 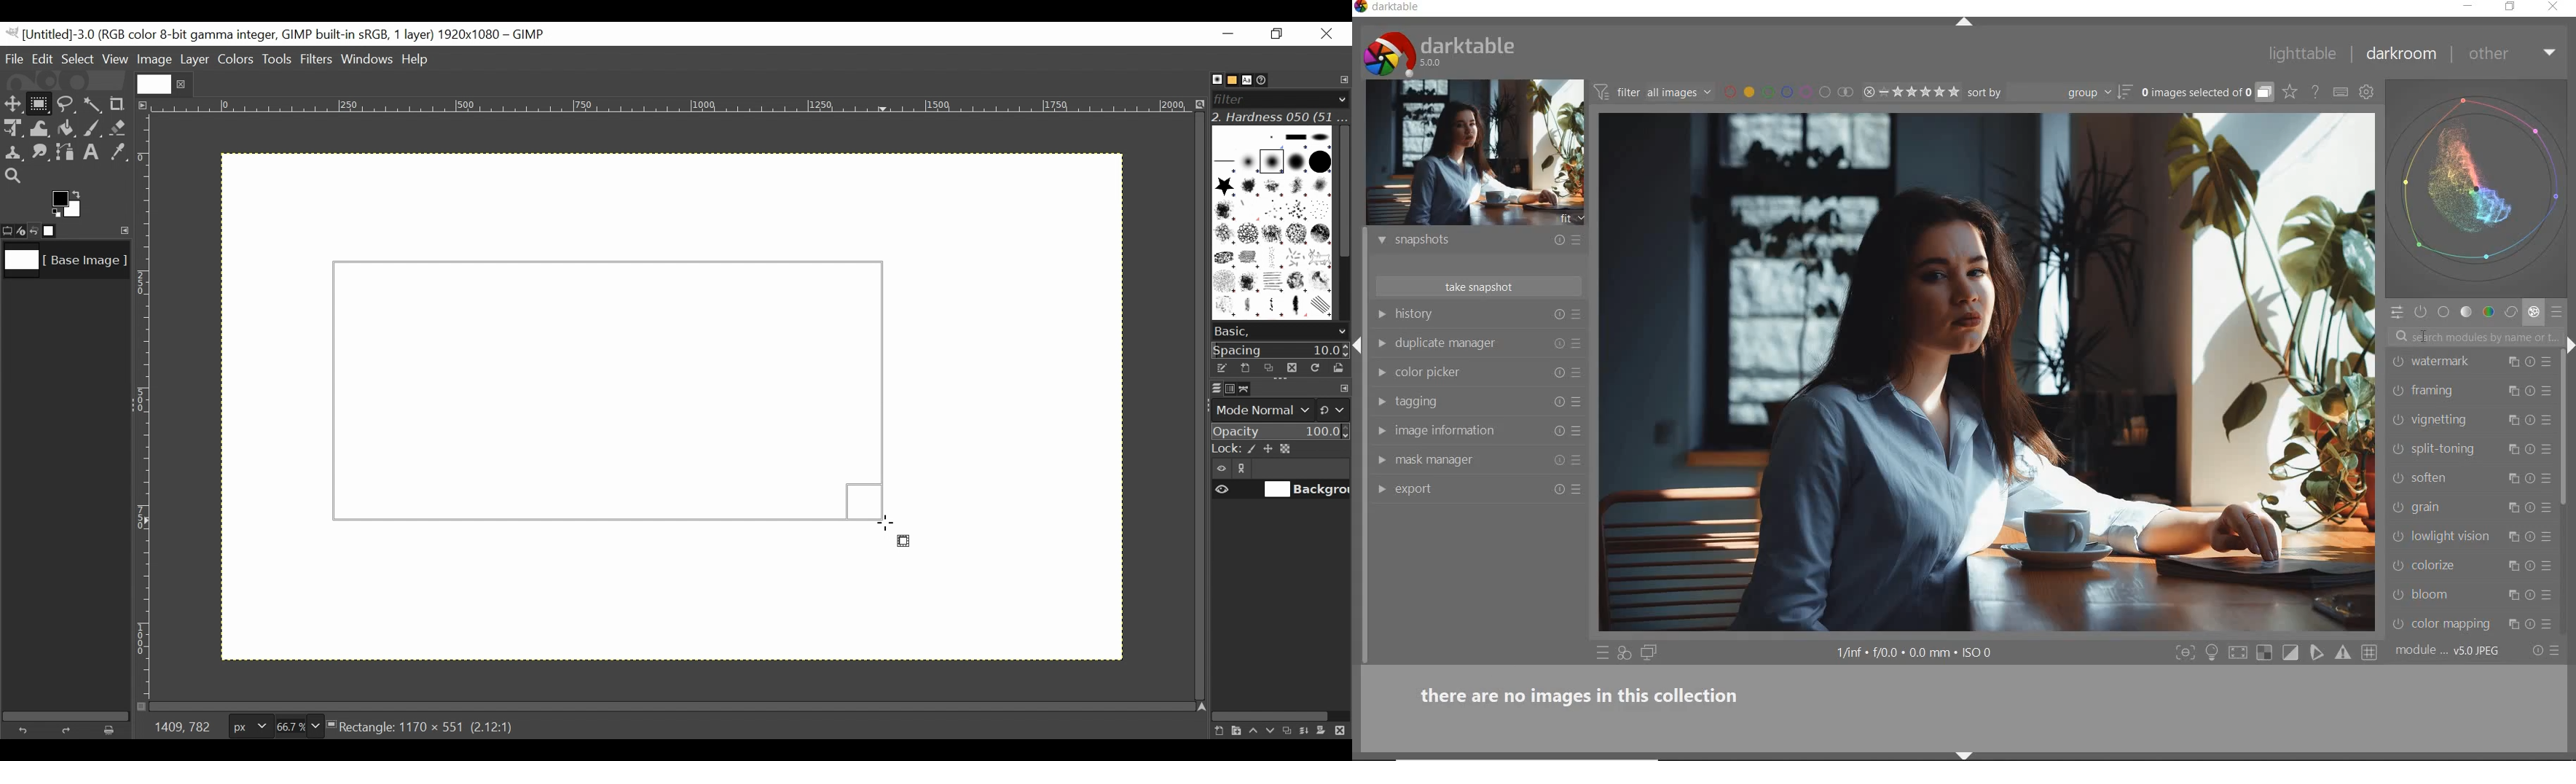 I want to click on image preview, so click(x=1475, y=153).